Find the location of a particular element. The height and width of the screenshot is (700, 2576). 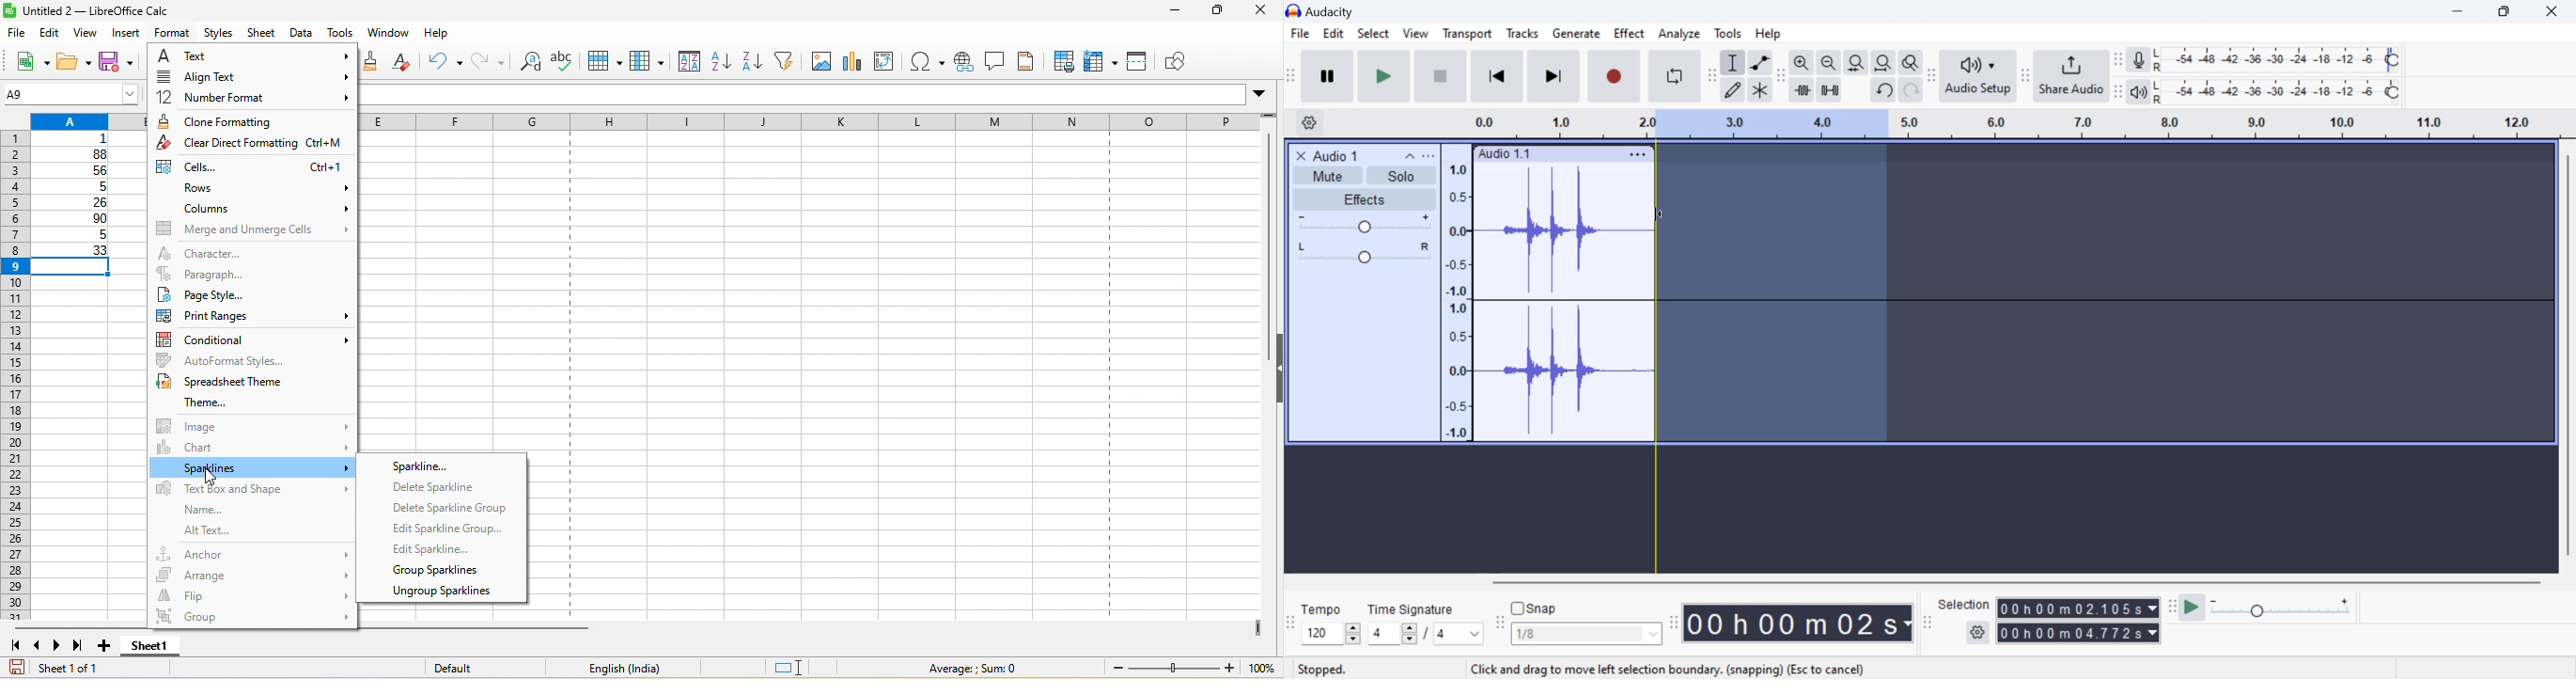

columns is located at coordinates (255, 209).